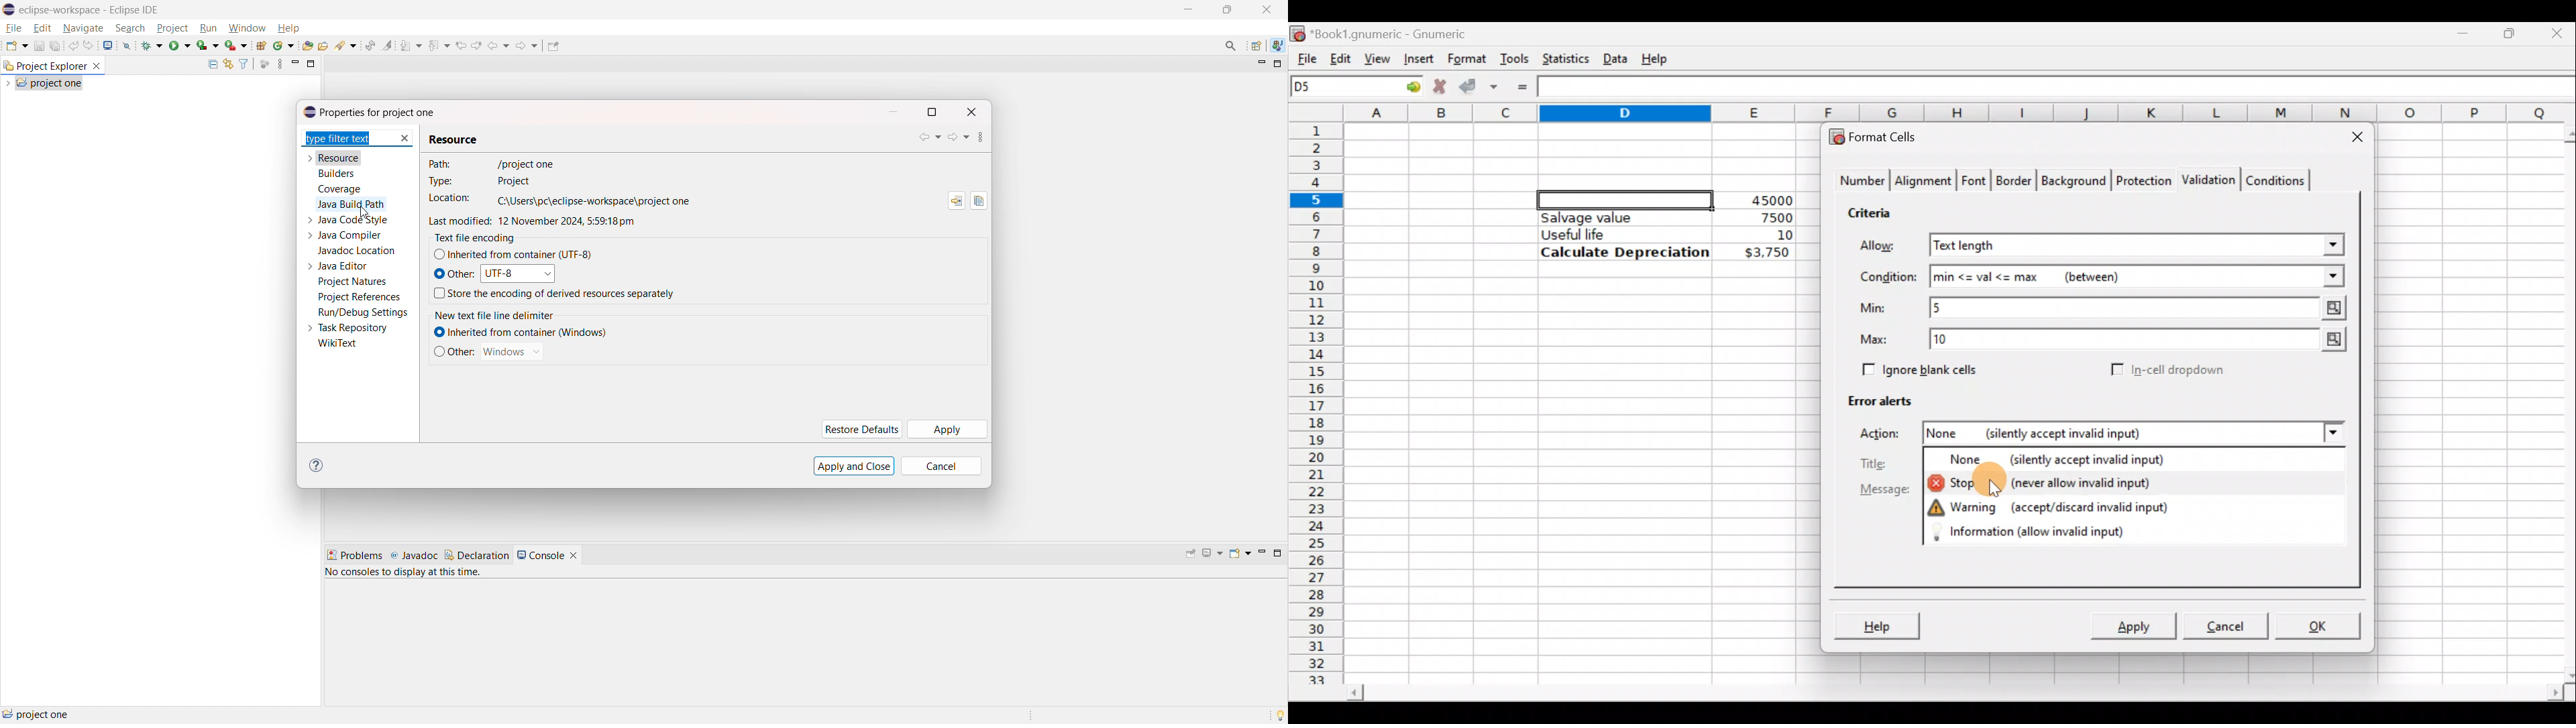  I want to click on Gnumeric logo, so click(1297, 32).